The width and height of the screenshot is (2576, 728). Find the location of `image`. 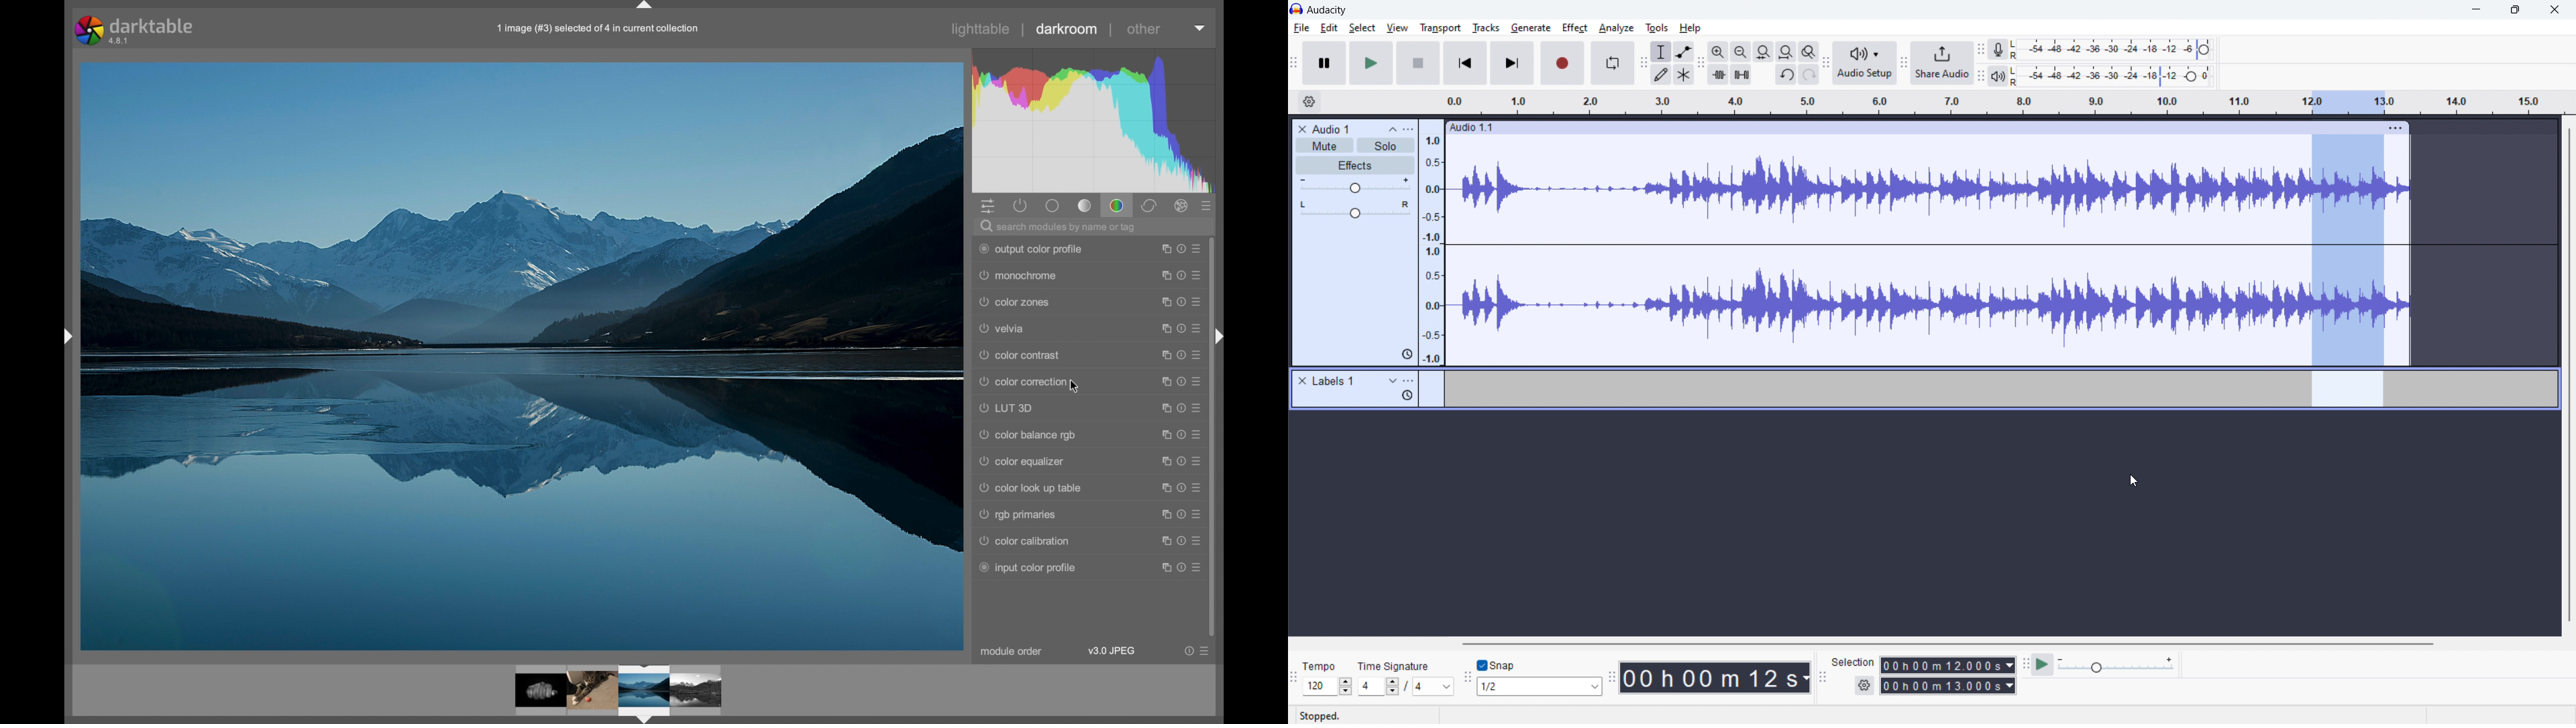

image is located at coordinates (698, 690).